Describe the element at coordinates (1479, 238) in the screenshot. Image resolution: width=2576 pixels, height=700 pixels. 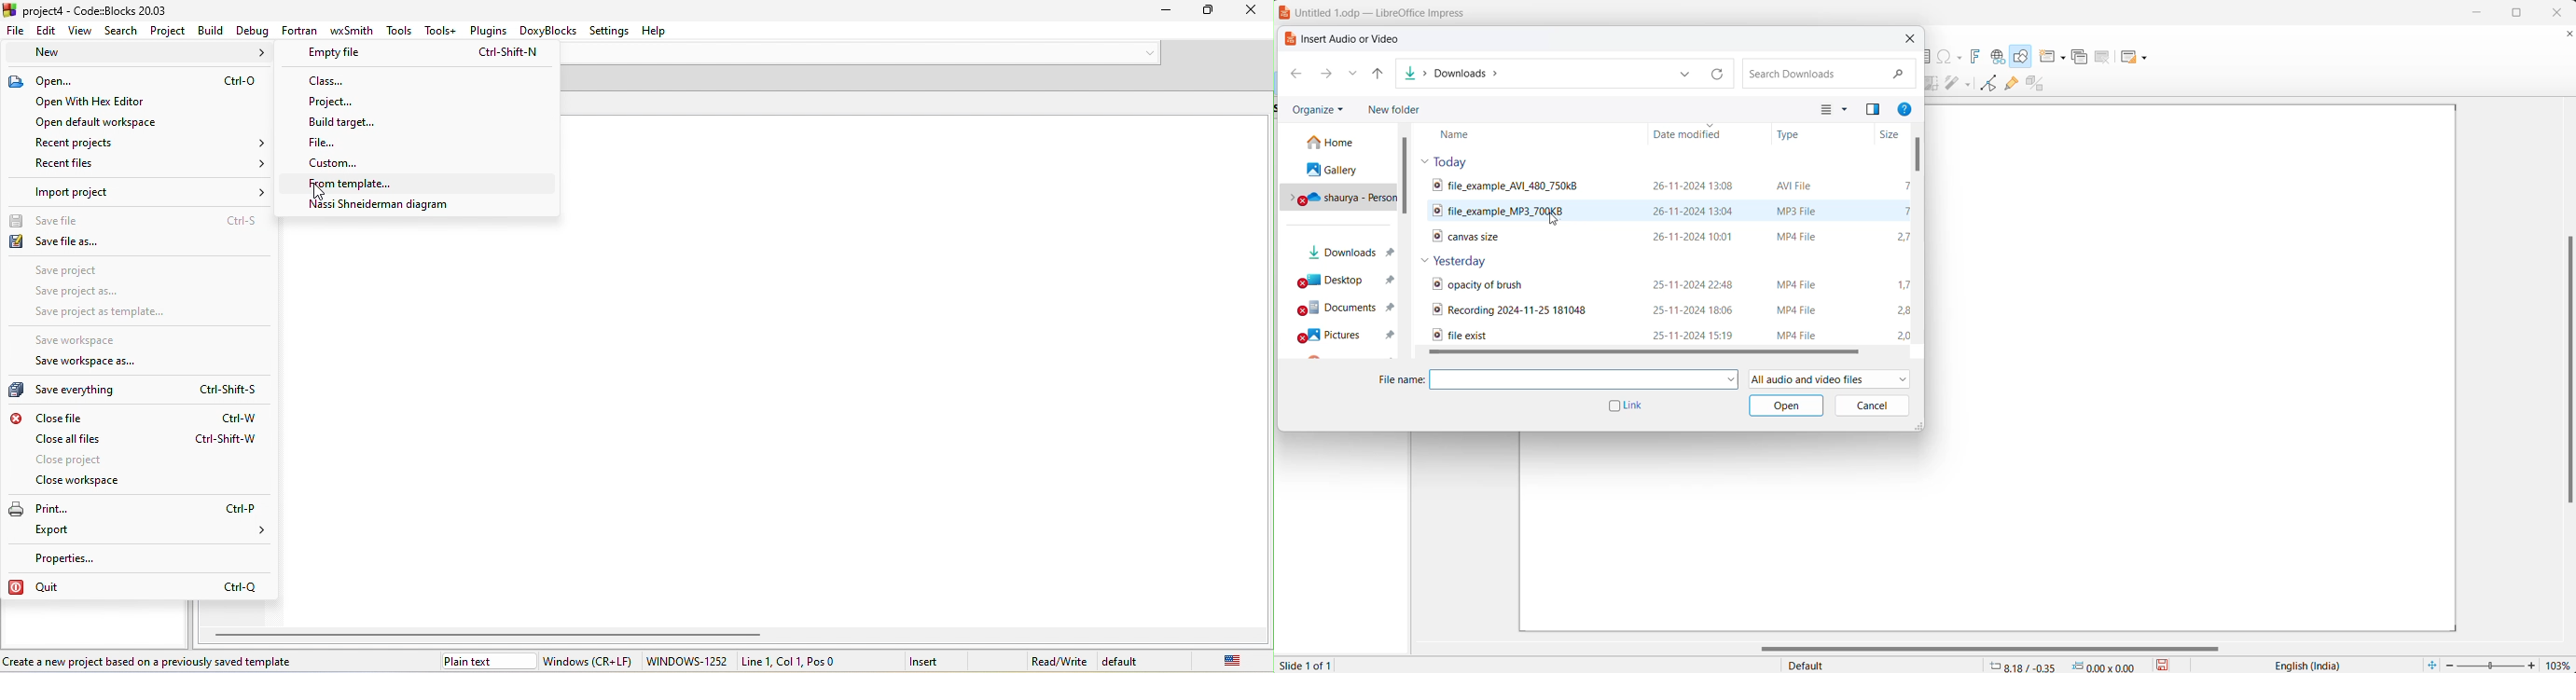
I see `video file name` at that location.